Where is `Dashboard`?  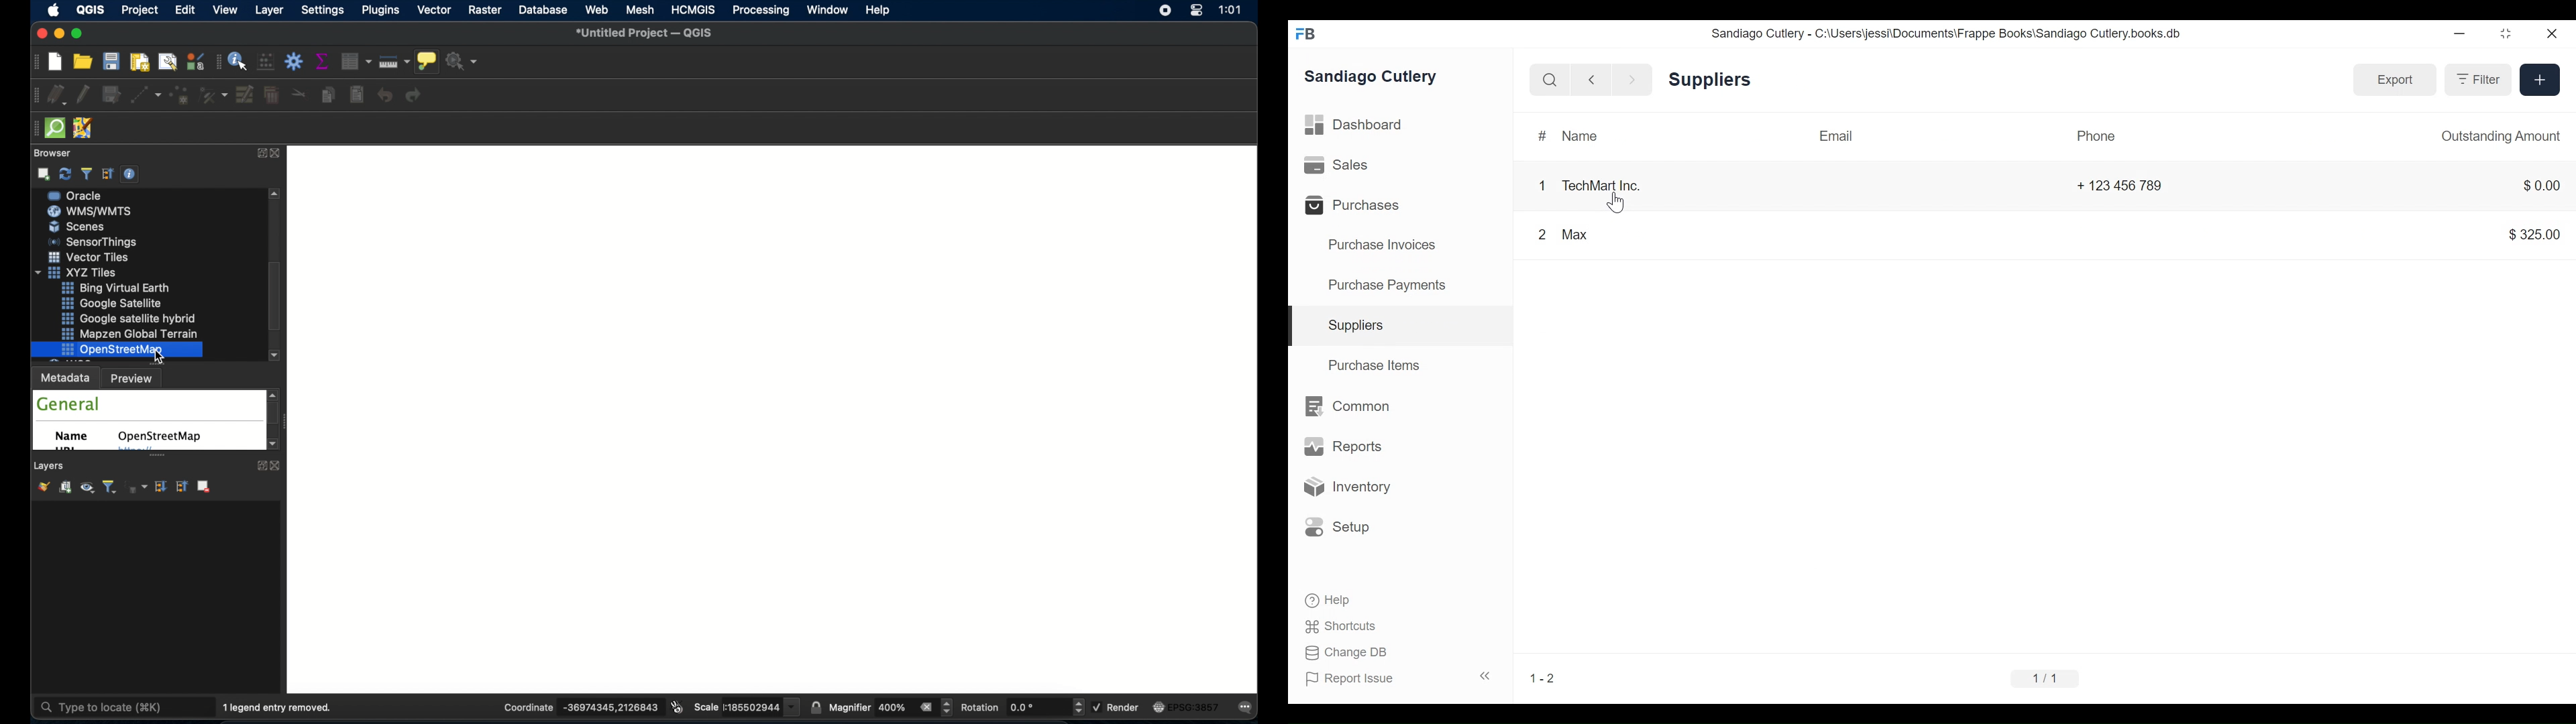 Dashboard is located at coordinates (1362, 123).